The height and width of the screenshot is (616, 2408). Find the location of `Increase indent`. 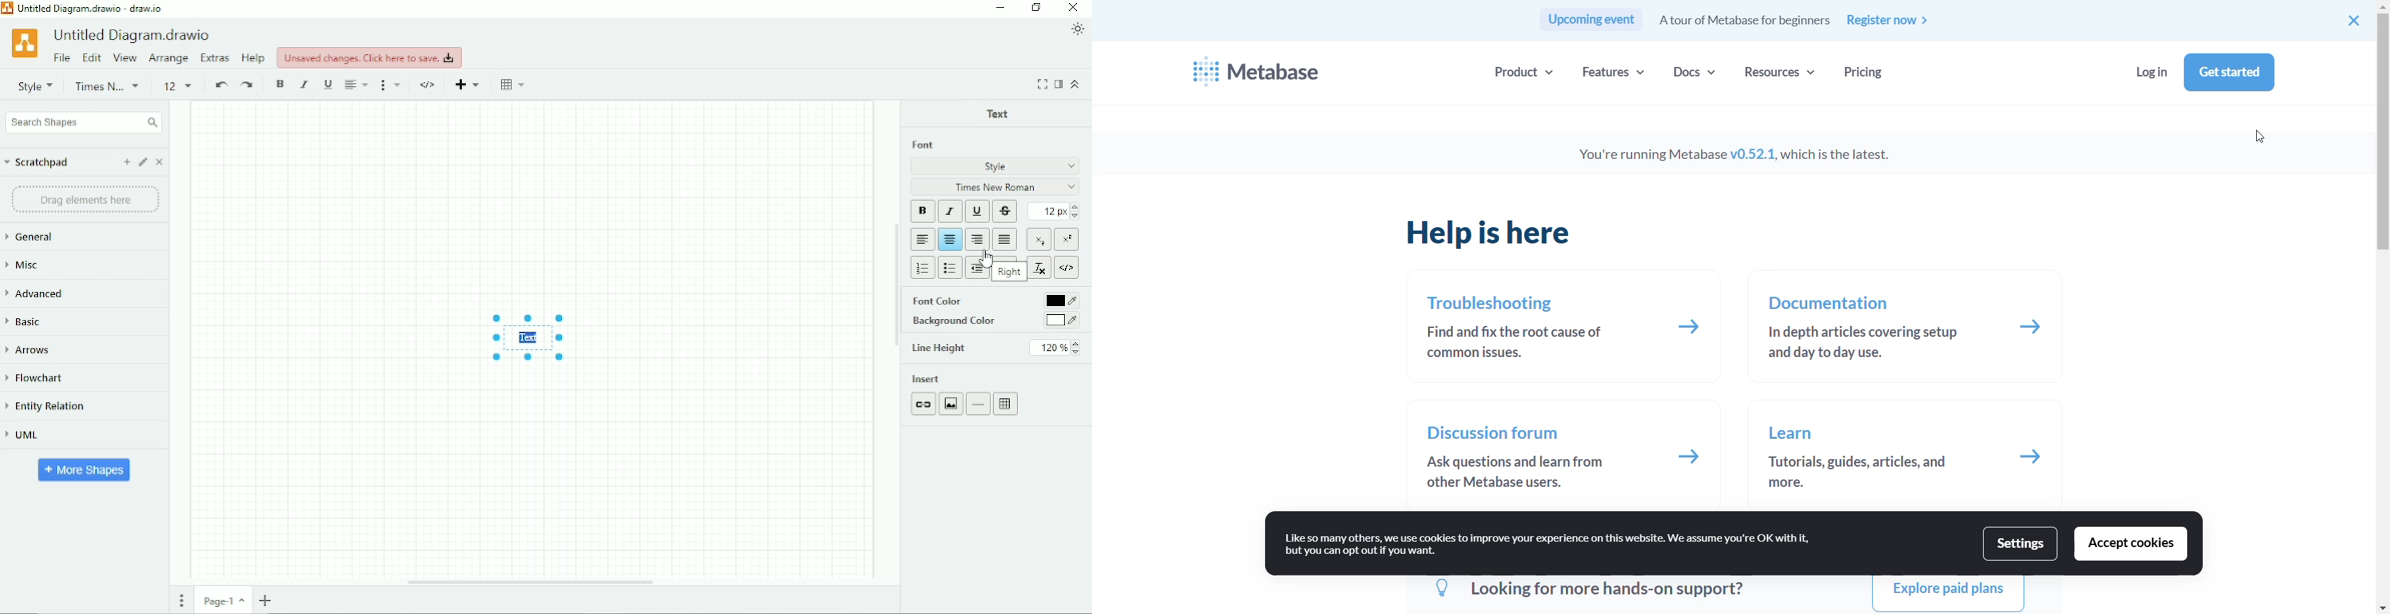

Increase indent is located at coordinates (1005, 267).